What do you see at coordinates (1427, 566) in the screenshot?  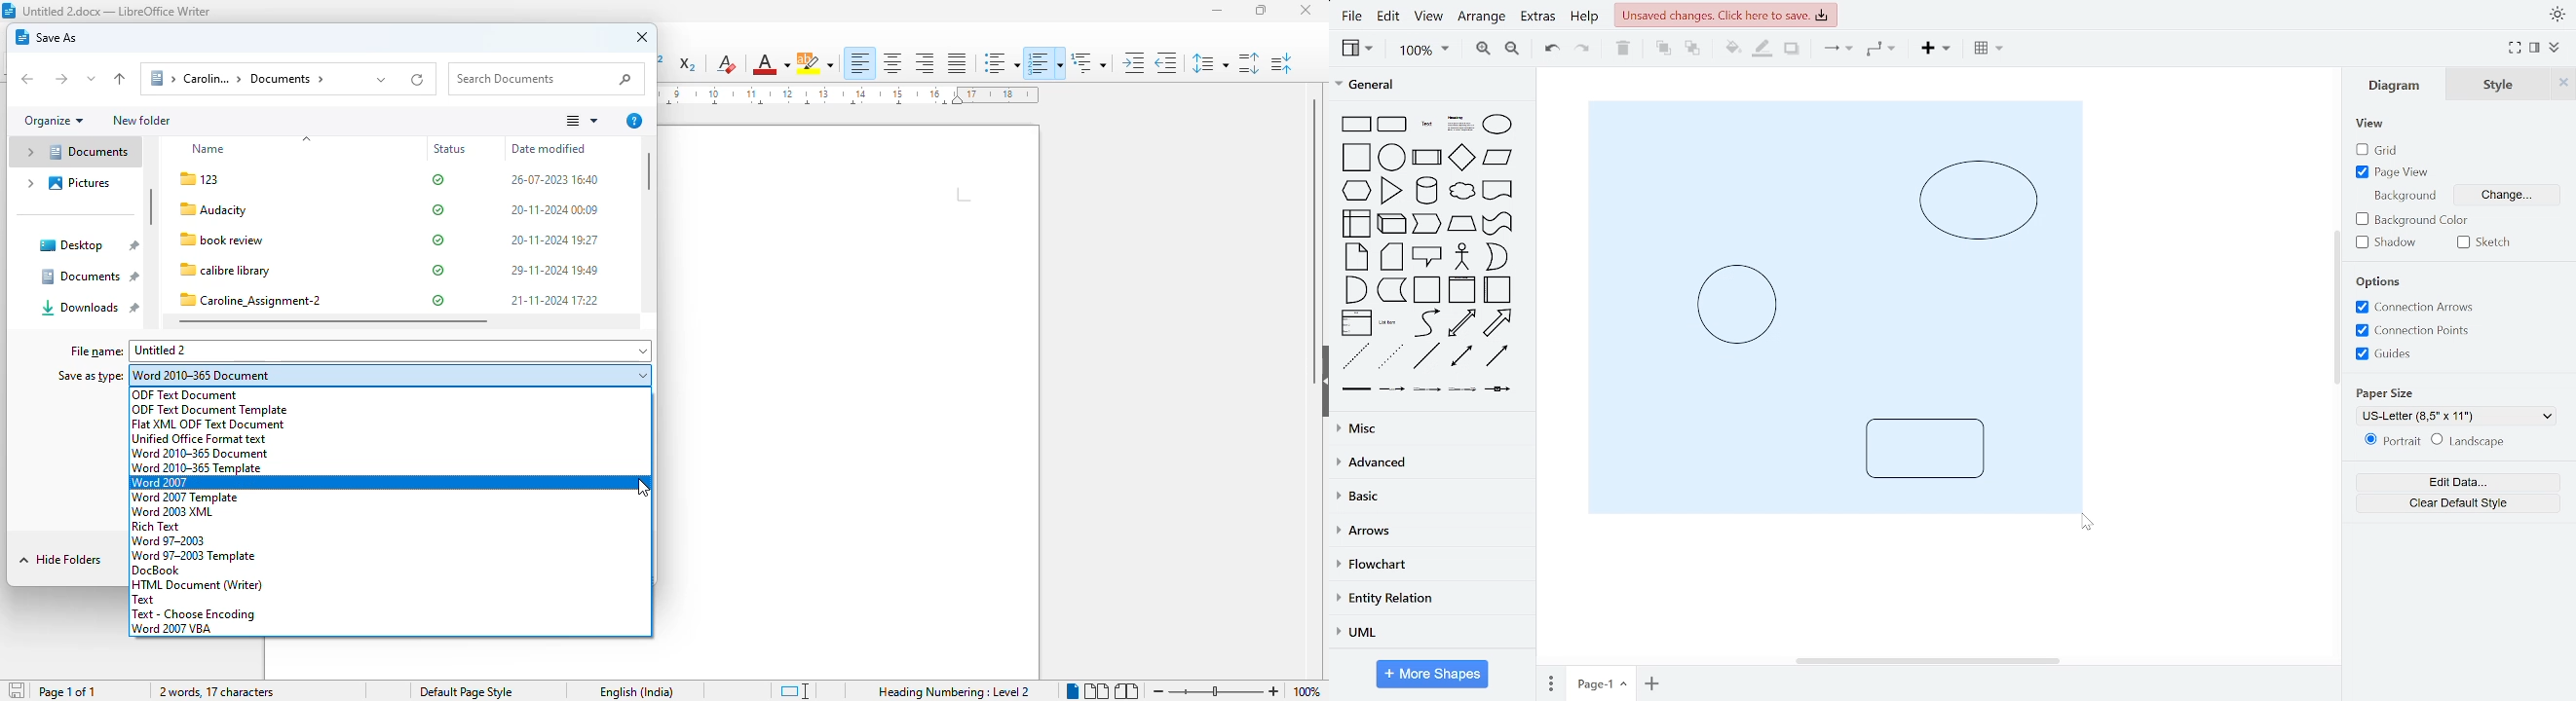 I see `flowchart` at bounding box center [1427, 566].